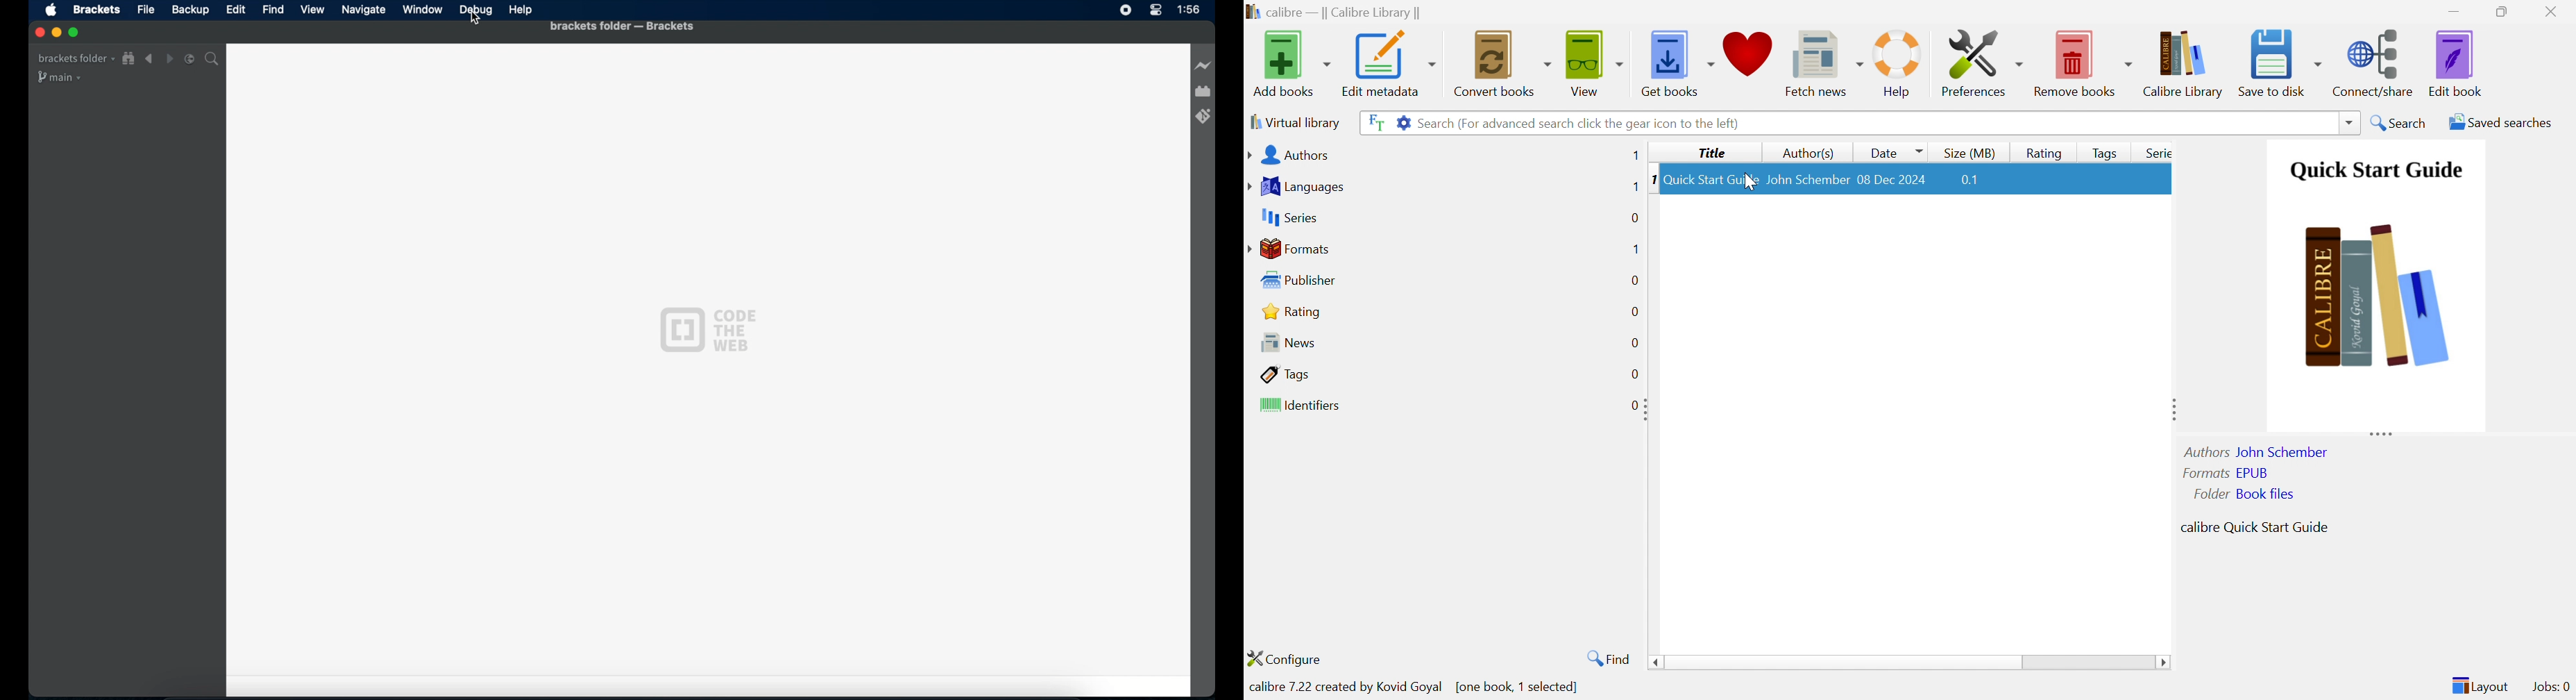 This screenshot has width=2576, height=700. I want to click on 0, so click(1629, 406).